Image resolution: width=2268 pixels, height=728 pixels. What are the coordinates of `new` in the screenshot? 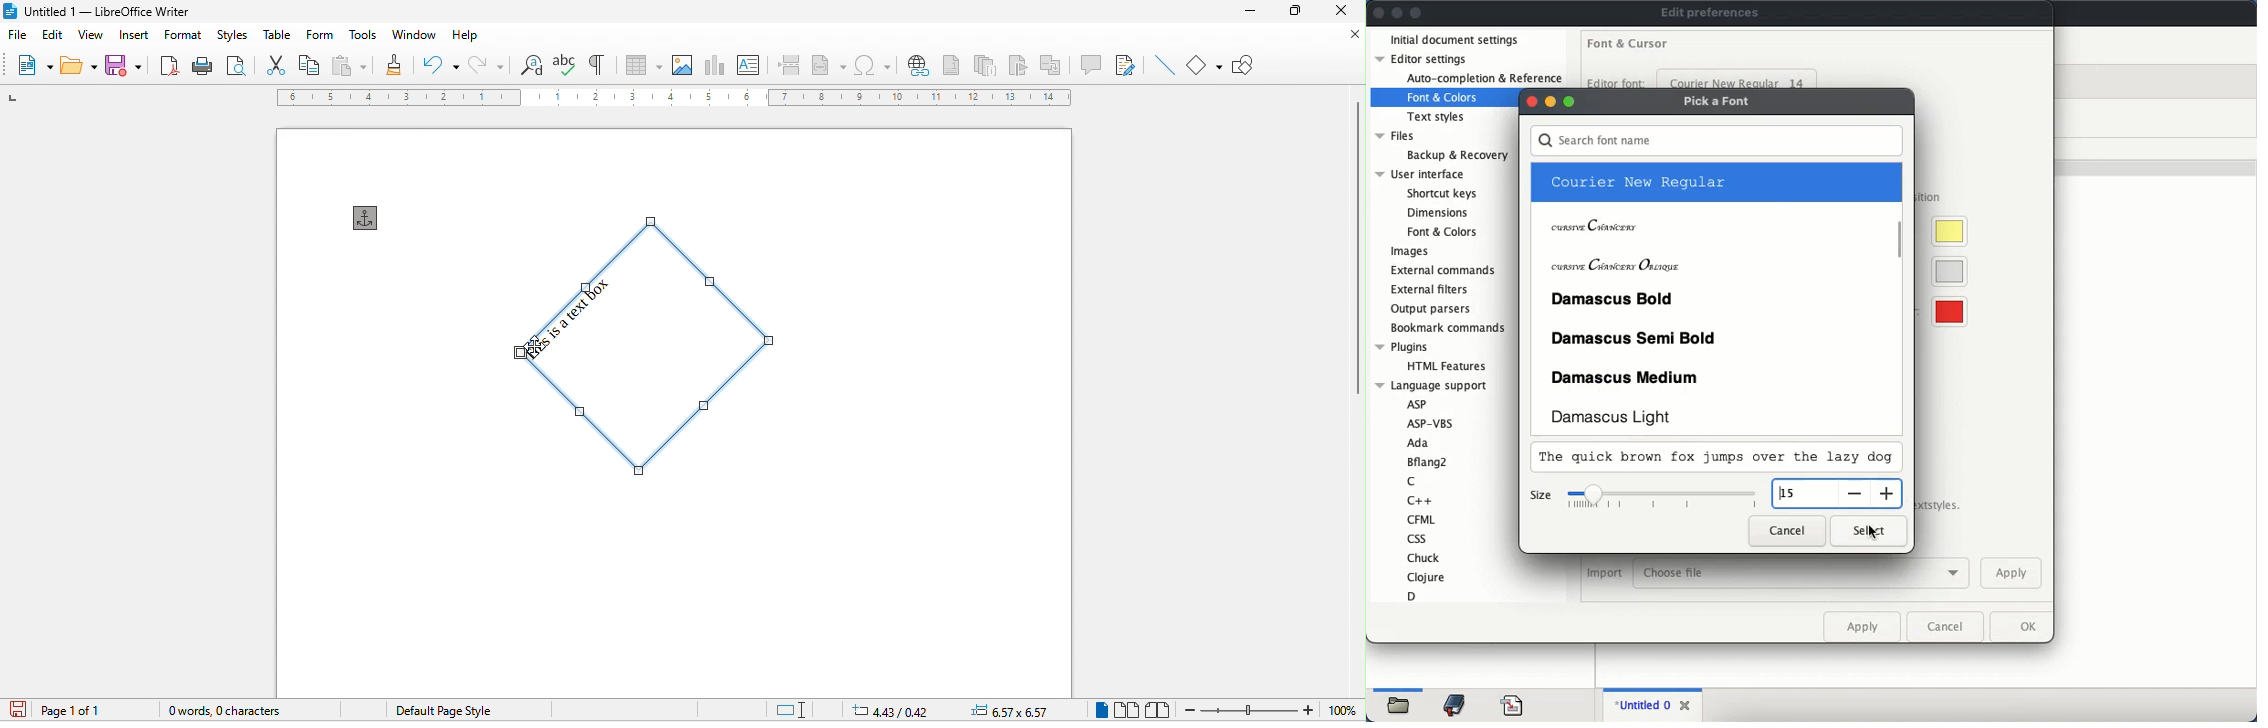 It's located at (34, 67).